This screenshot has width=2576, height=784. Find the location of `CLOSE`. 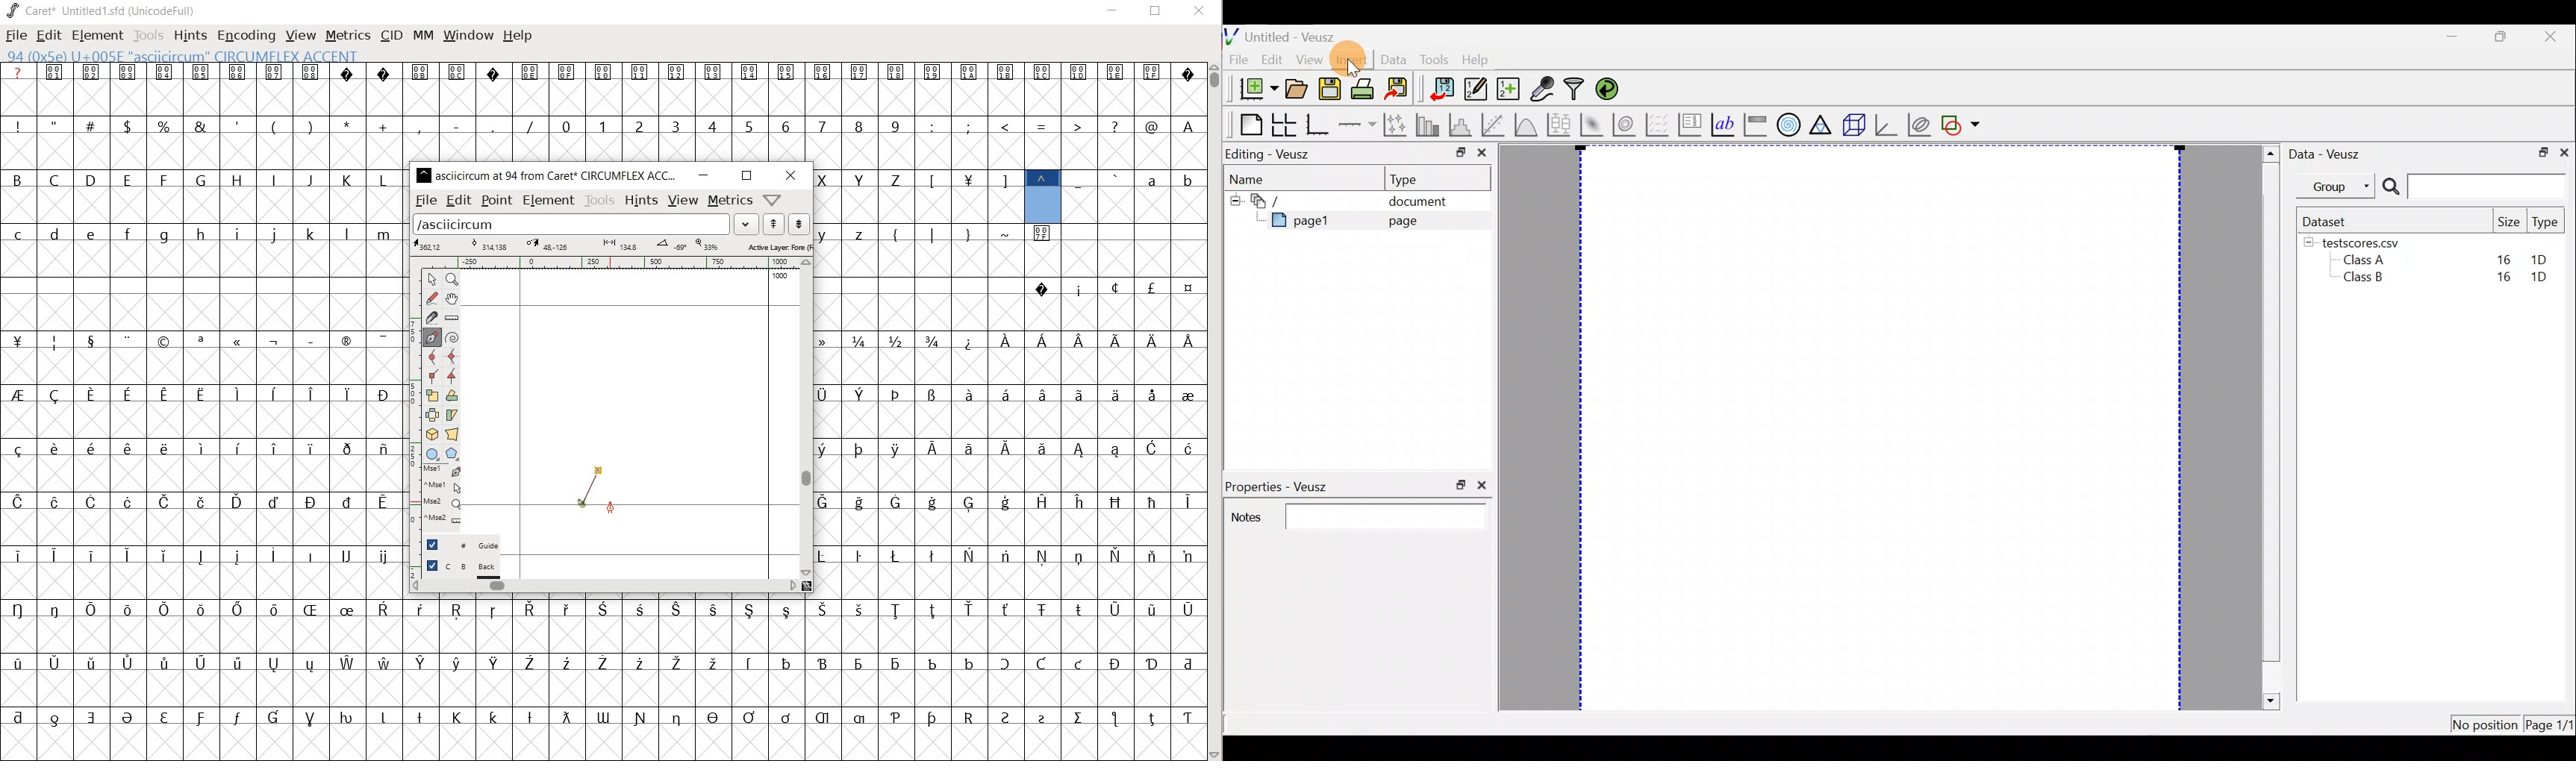

CLOSE is located at coordinates (1197, 12).